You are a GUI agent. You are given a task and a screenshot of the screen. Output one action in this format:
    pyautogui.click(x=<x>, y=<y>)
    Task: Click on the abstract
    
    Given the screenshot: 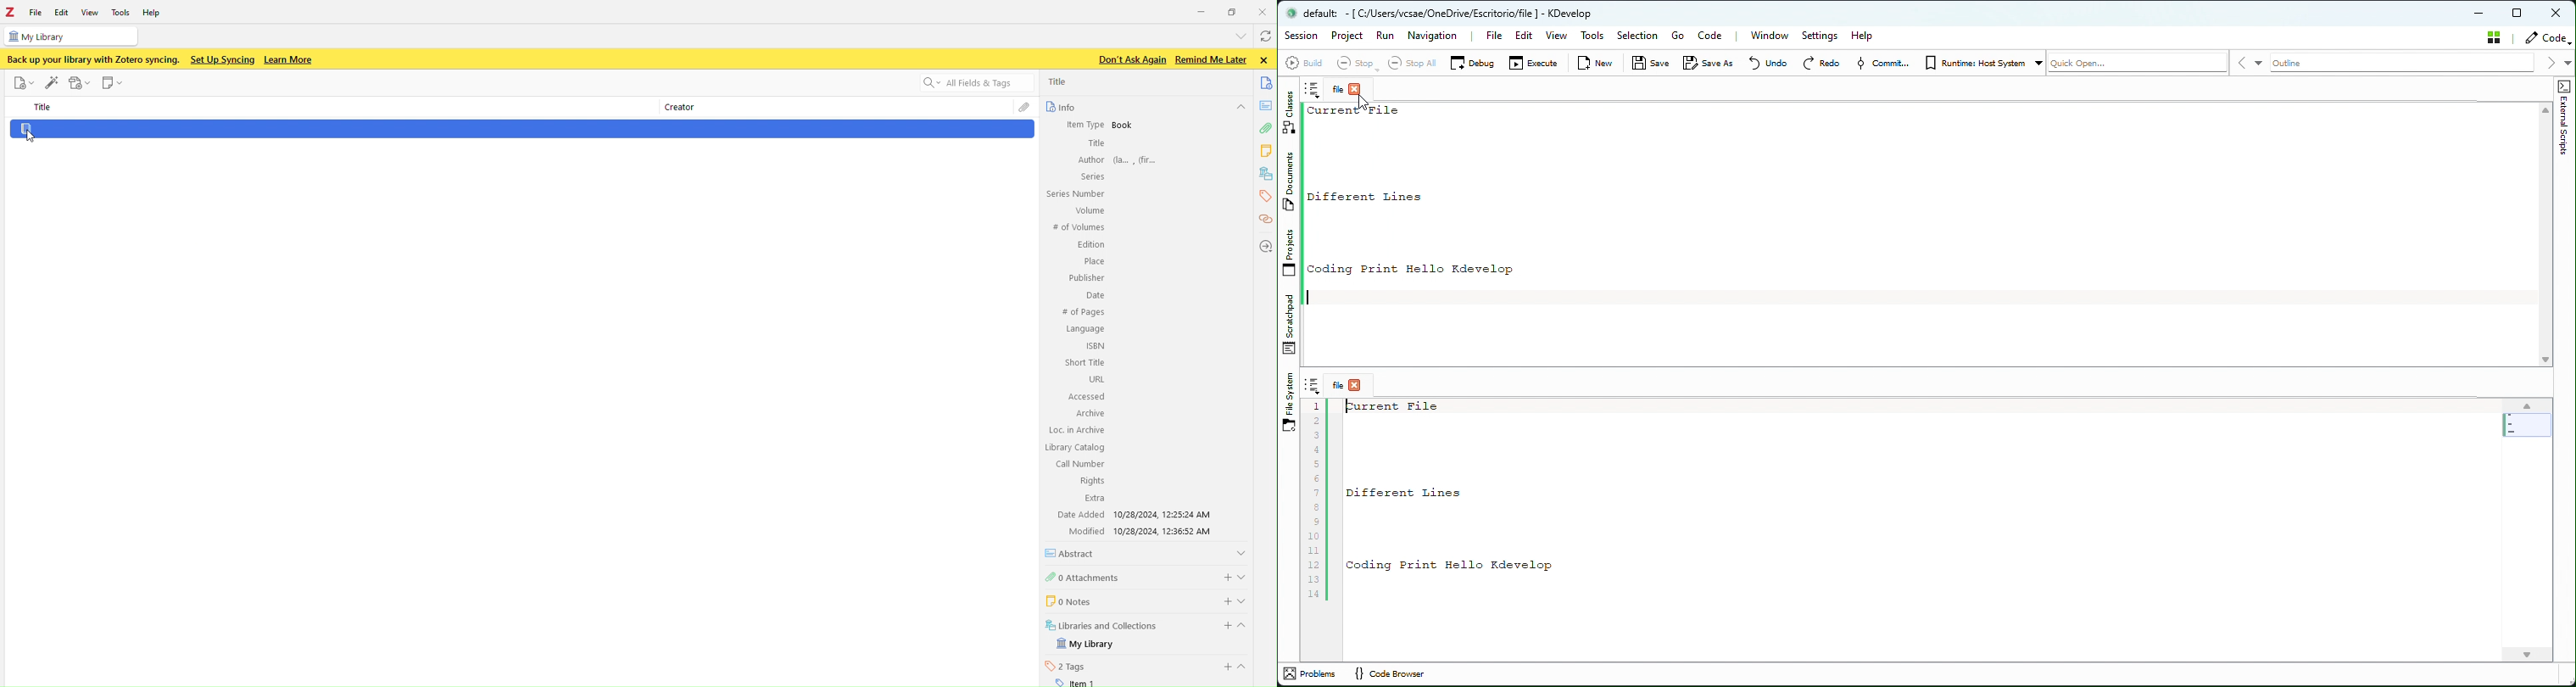 What is the action you would take?
    pyautogui.click(x=1145, y=553)
    